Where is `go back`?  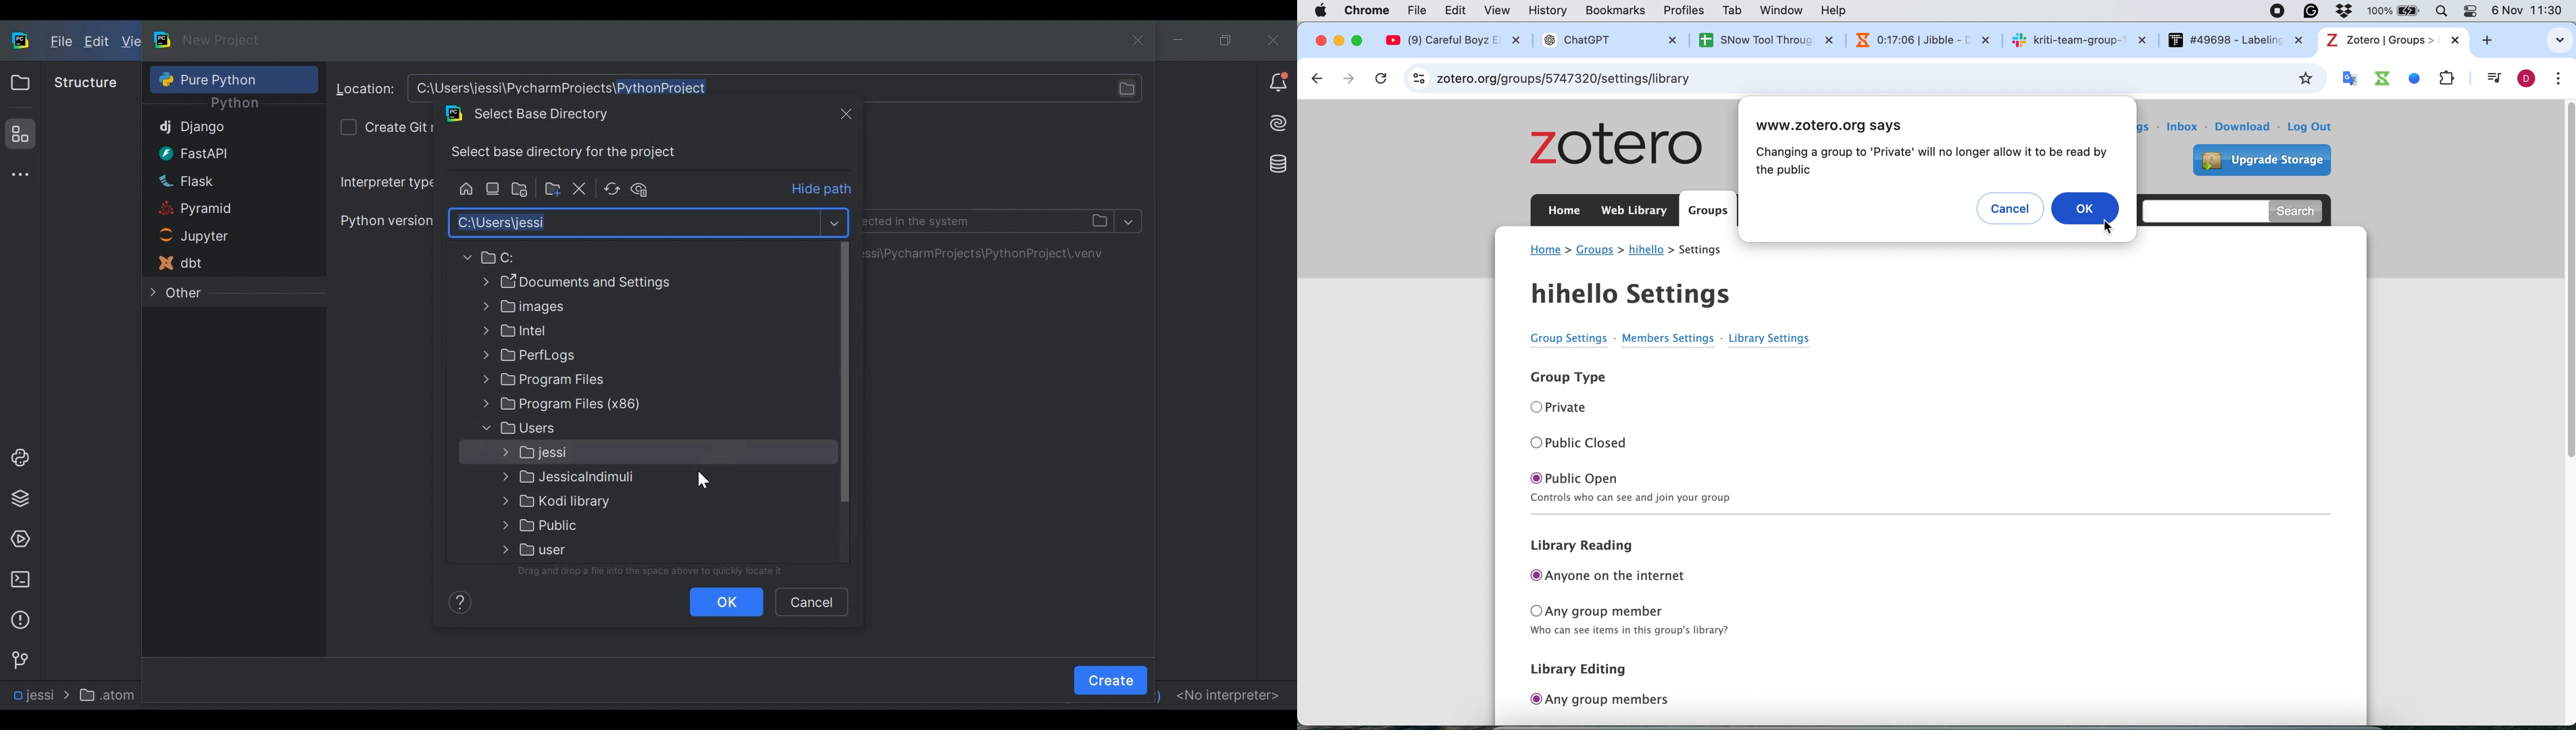 go back is located at coordinates (1316, 78).